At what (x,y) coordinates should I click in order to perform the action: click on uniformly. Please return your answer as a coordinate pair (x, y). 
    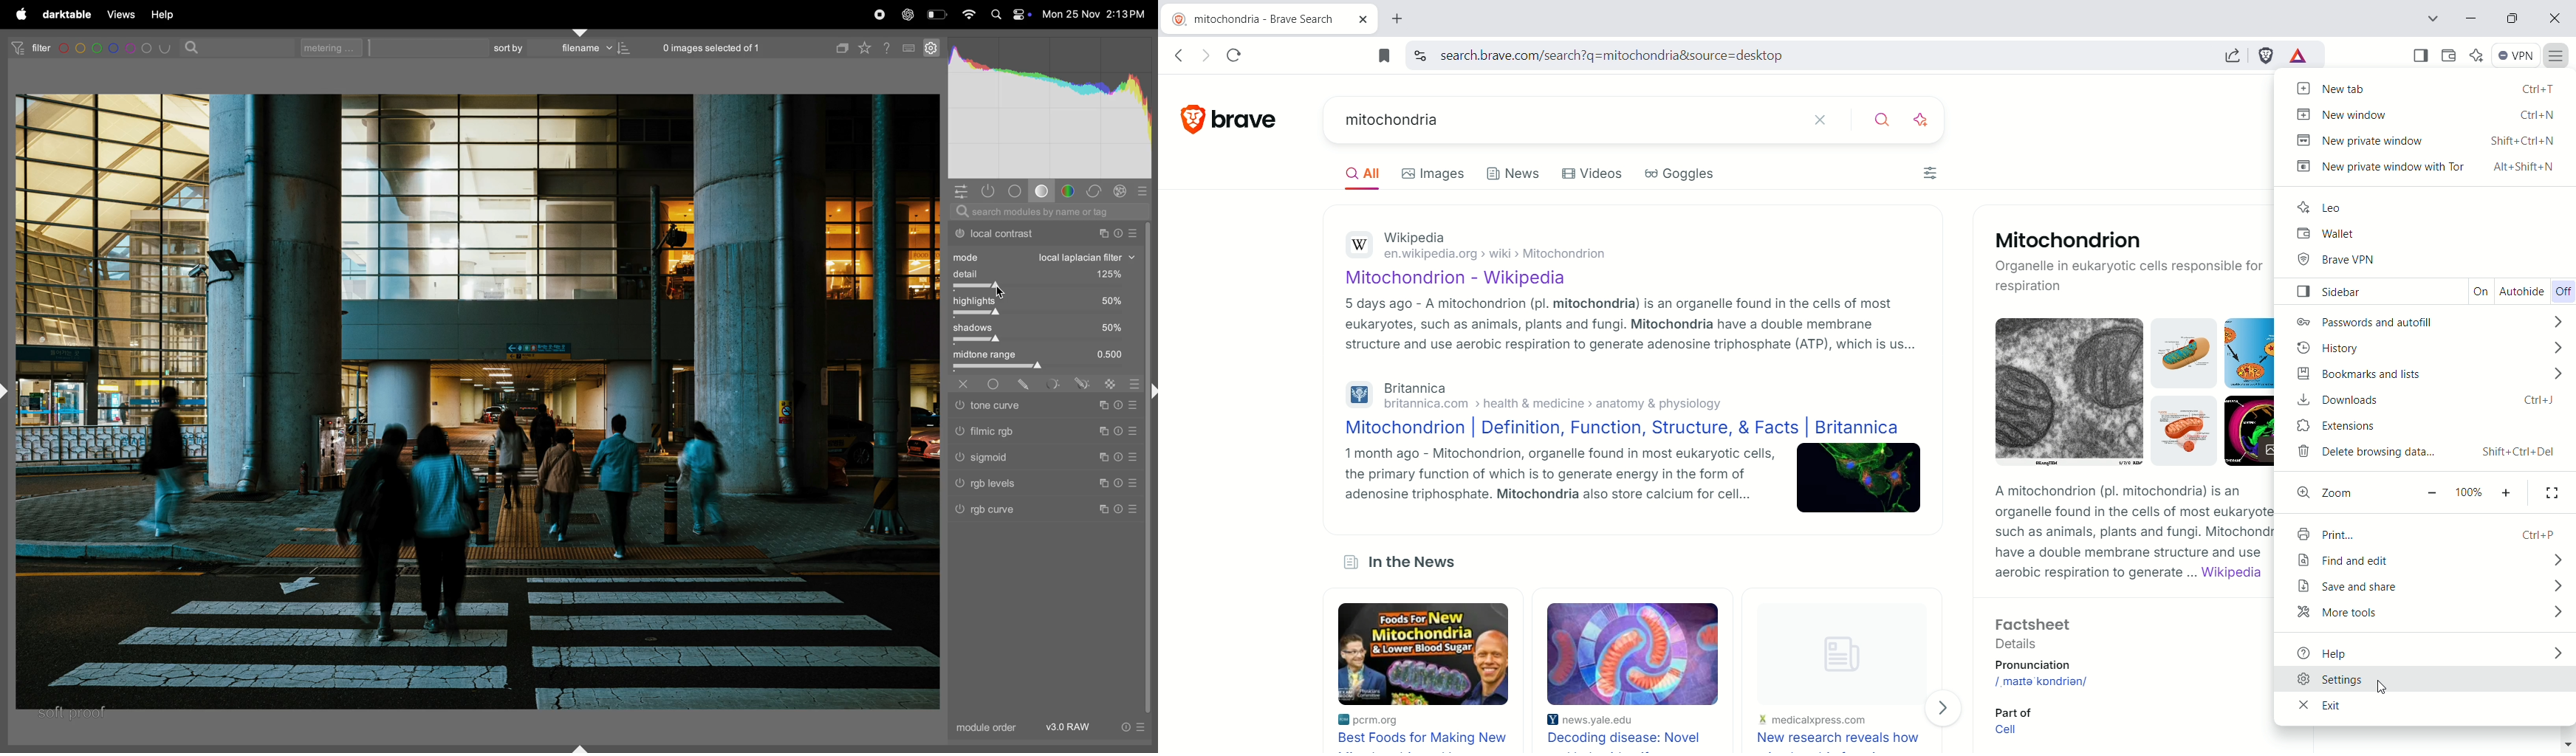
    Looking at the image, I should click on (994, 385).